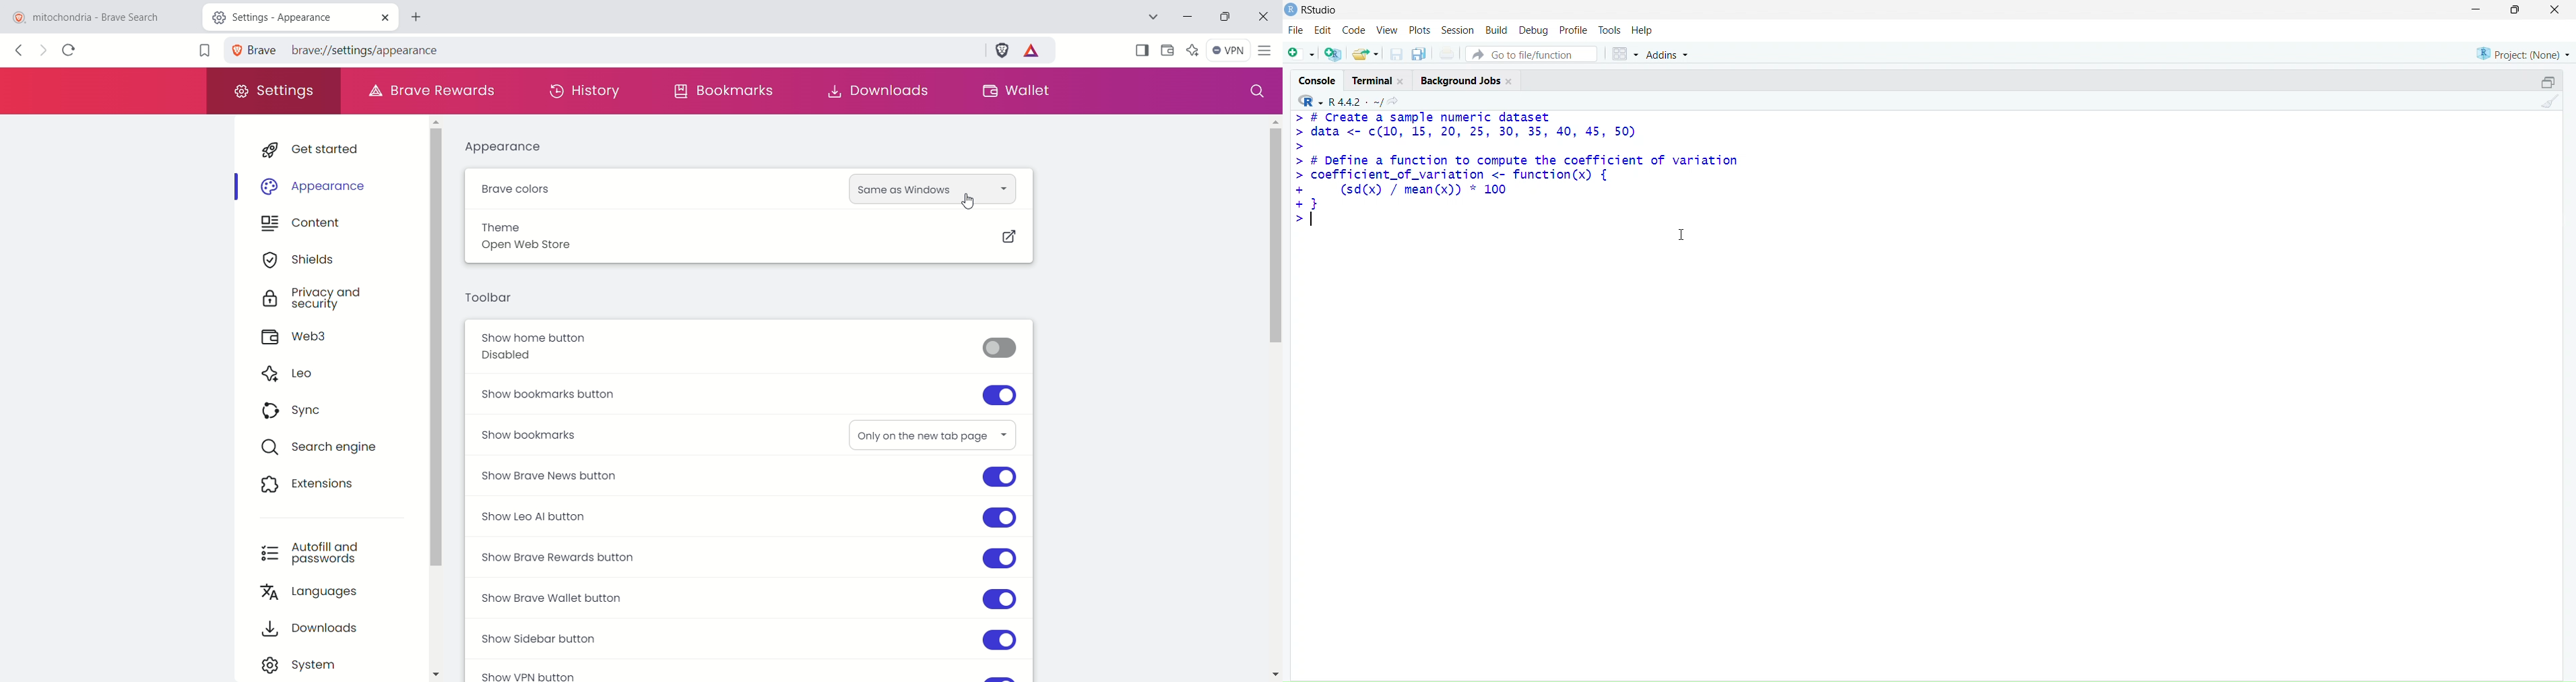  I want to click on privacy and security, so click(316, 299).